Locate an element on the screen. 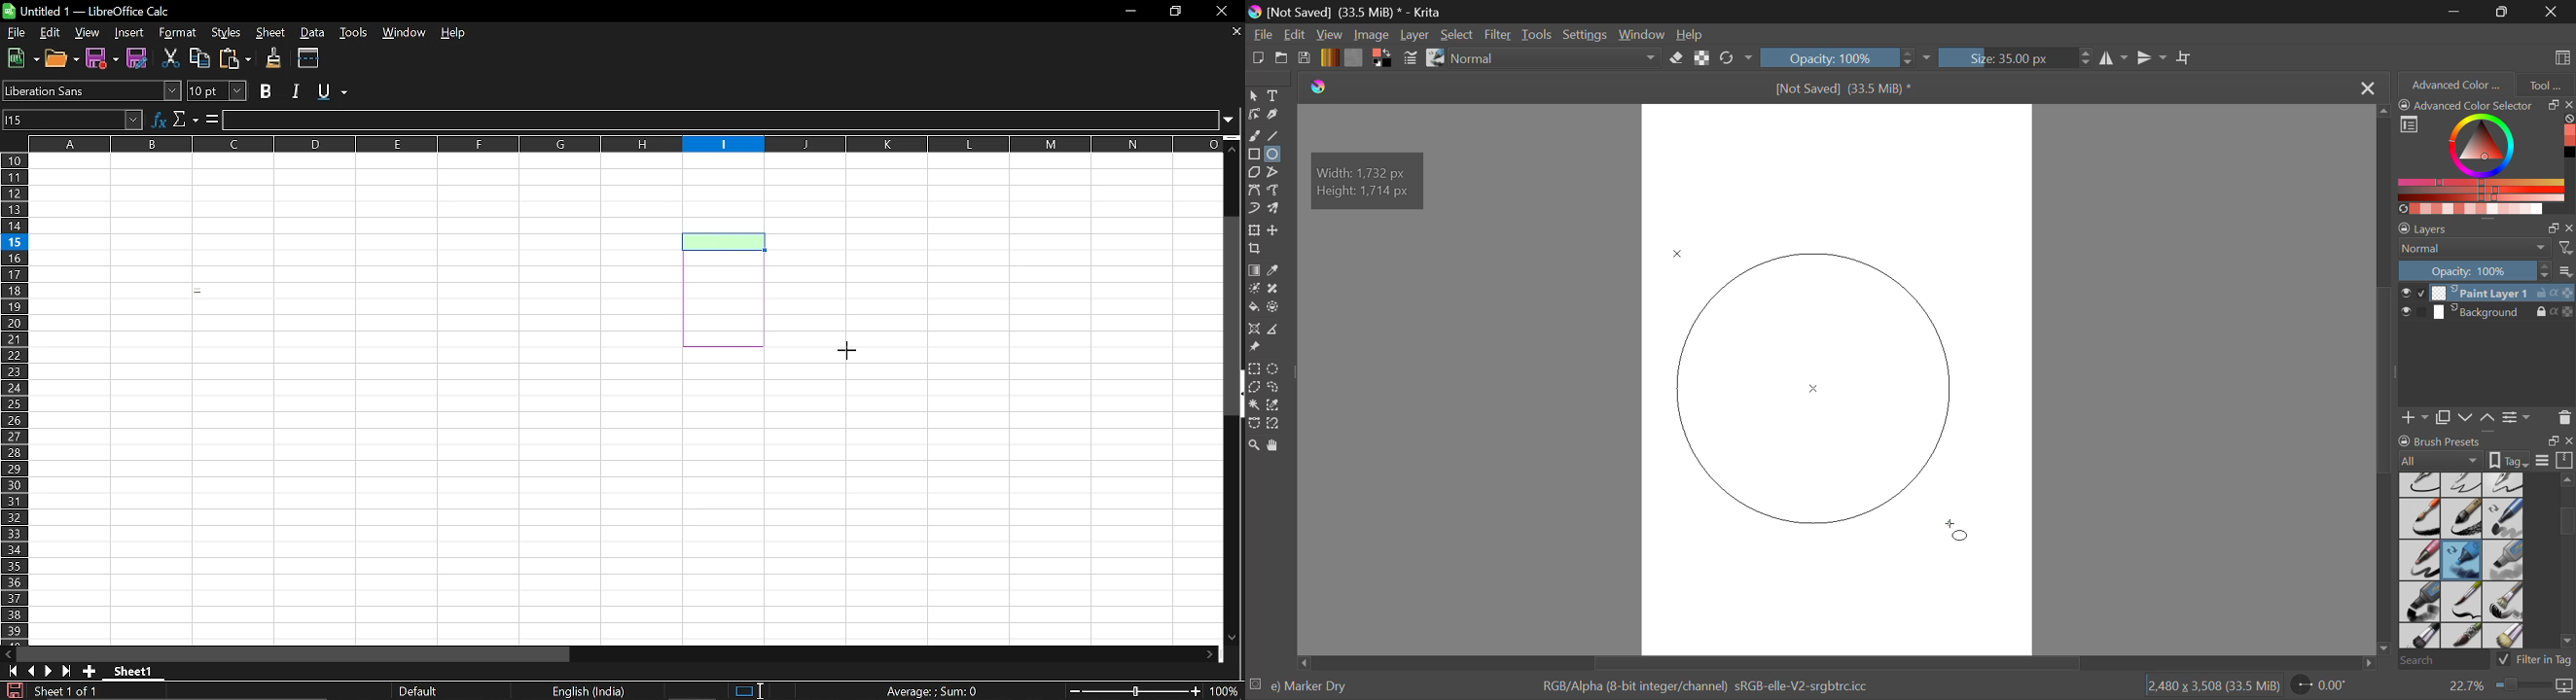  CLose is located at coordinates (1221, 11).